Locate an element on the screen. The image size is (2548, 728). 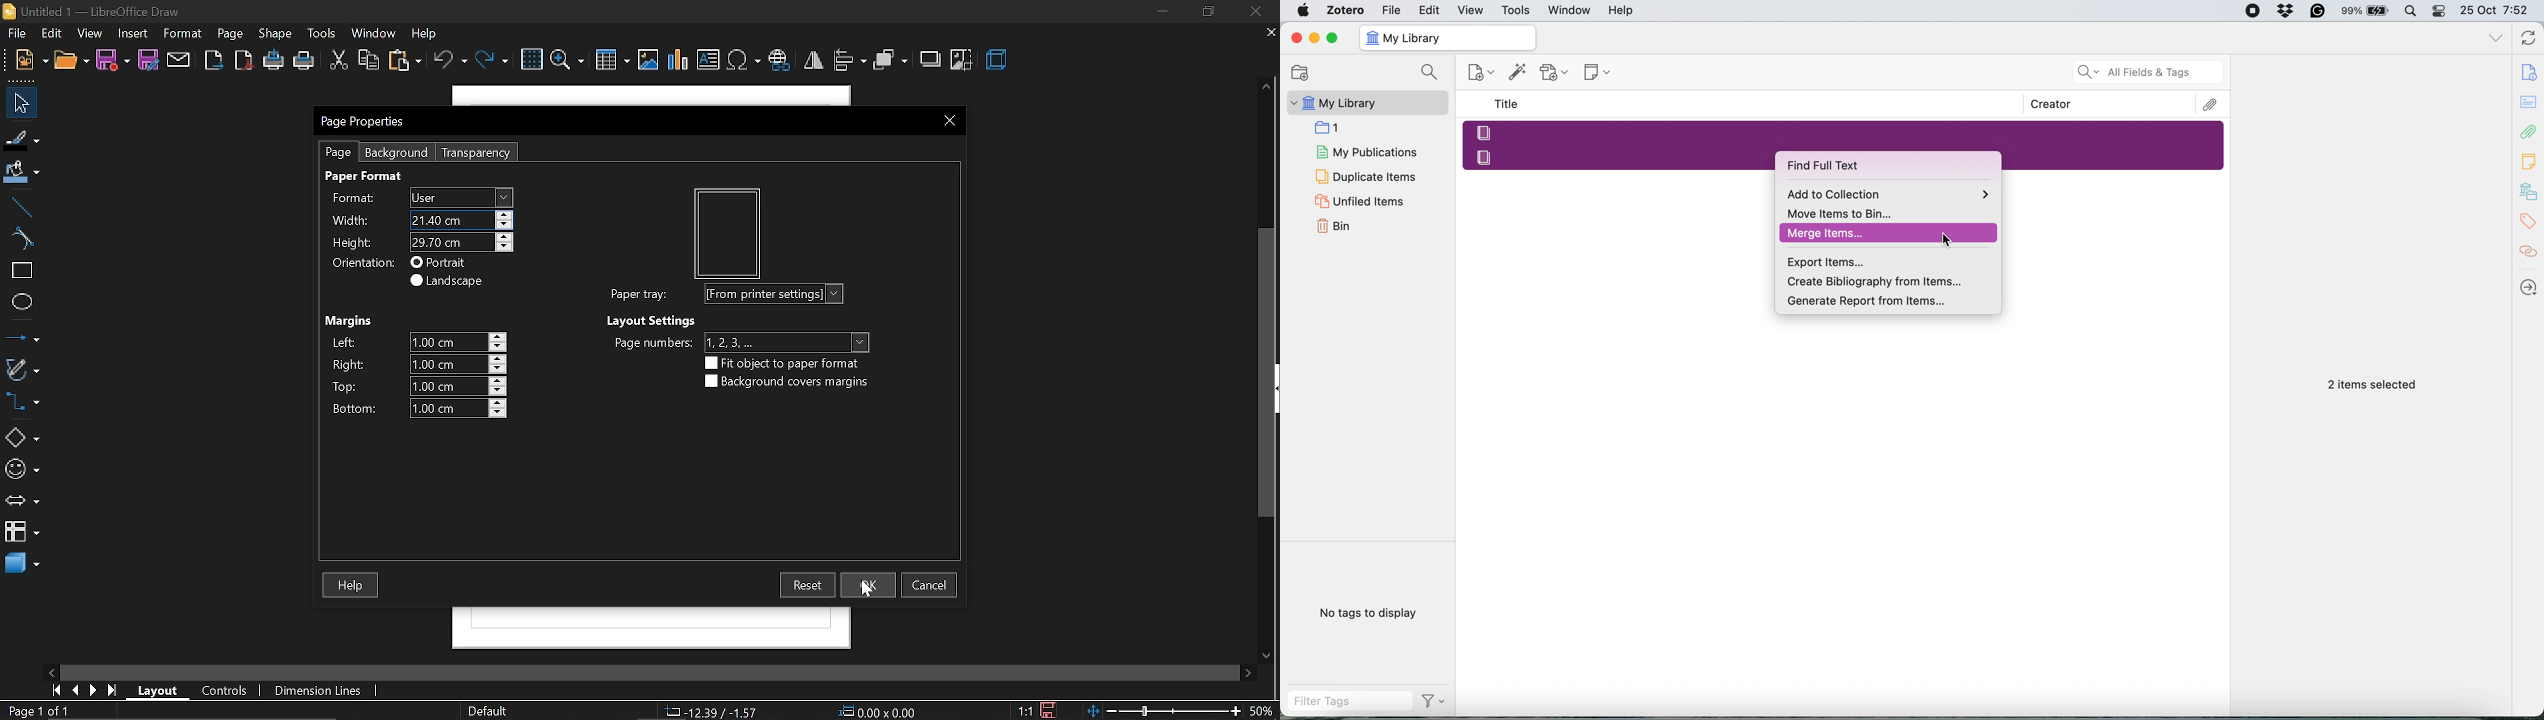
go to last page is located at coordinates (114, 691).